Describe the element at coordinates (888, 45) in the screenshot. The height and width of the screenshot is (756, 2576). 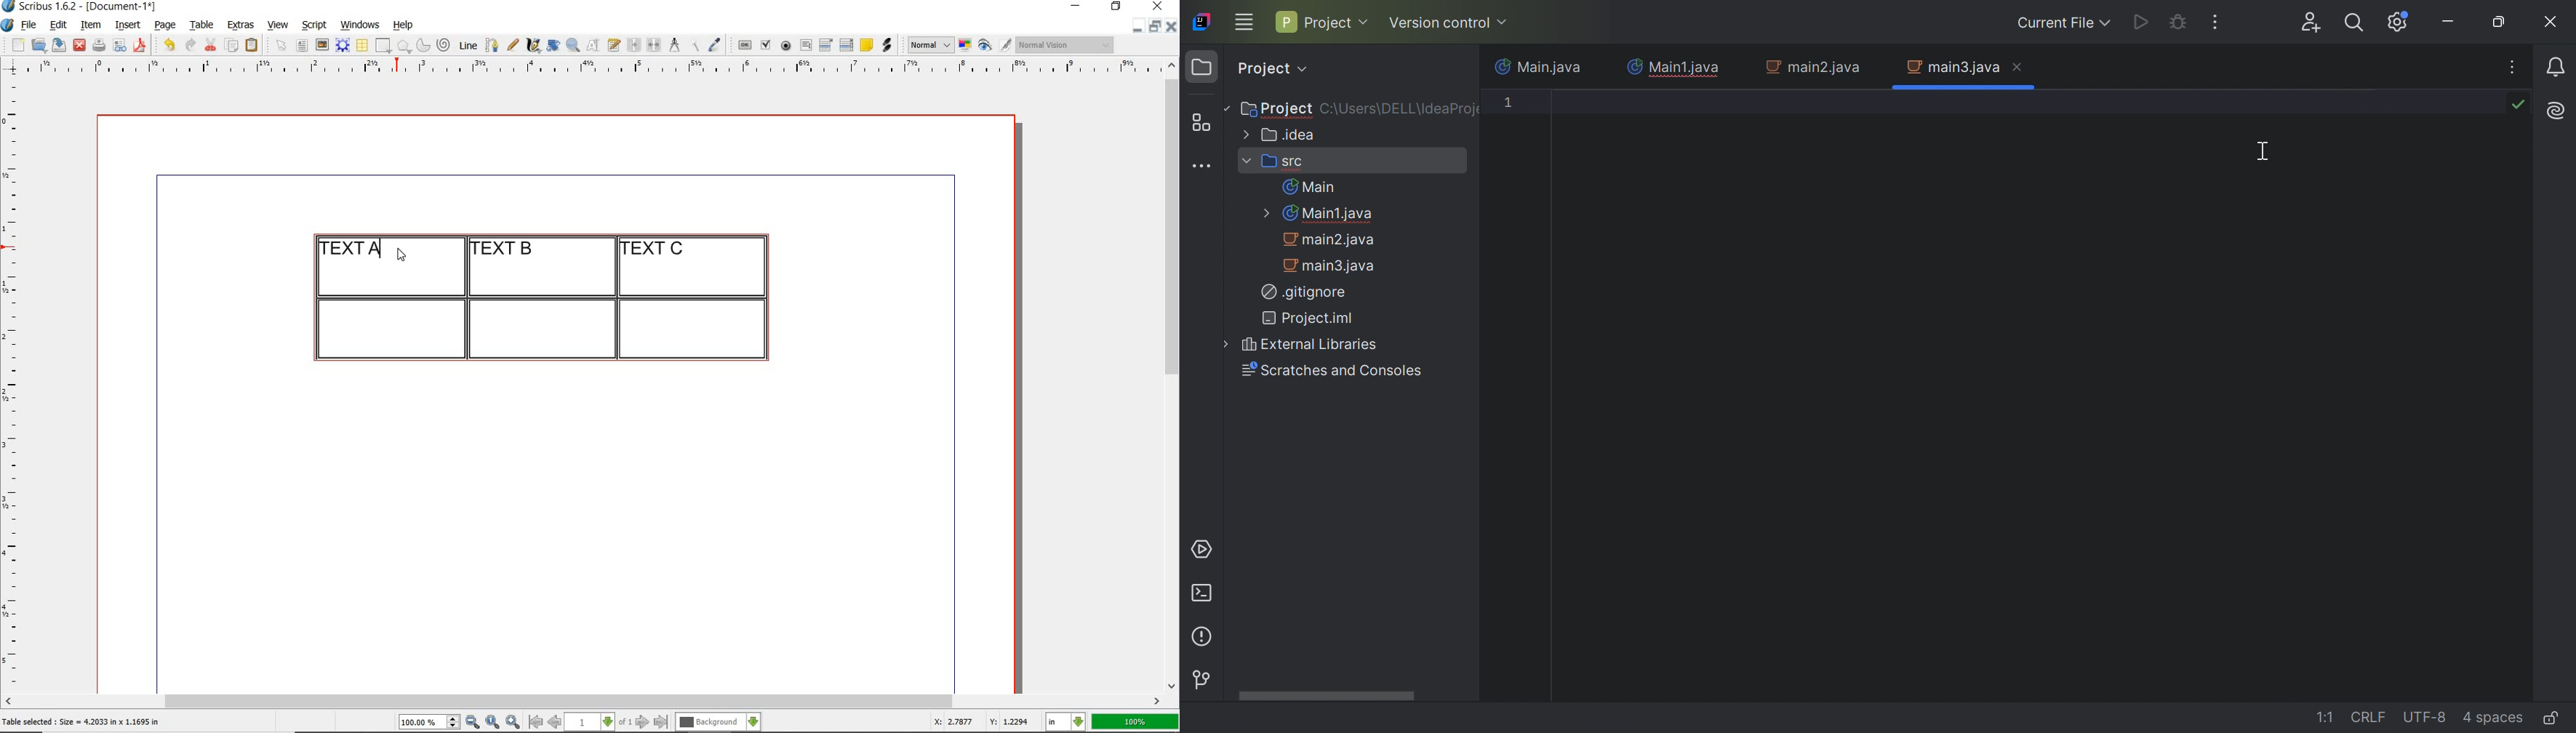
I see `link annotation` at that location.